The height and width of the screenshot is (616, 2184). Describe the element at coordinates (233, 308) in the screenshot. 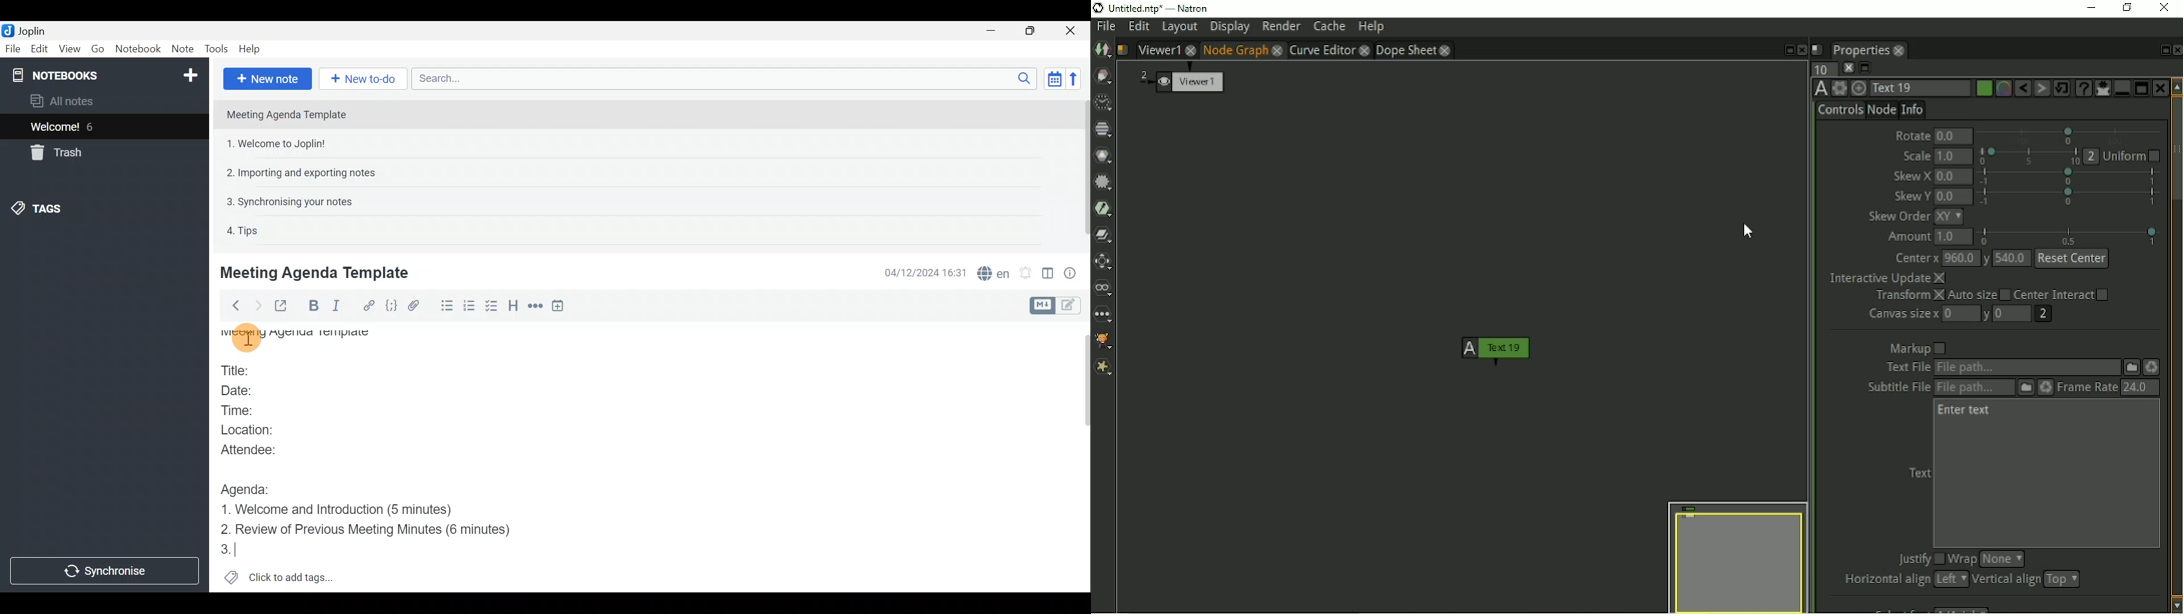

I see `Back` at that location.